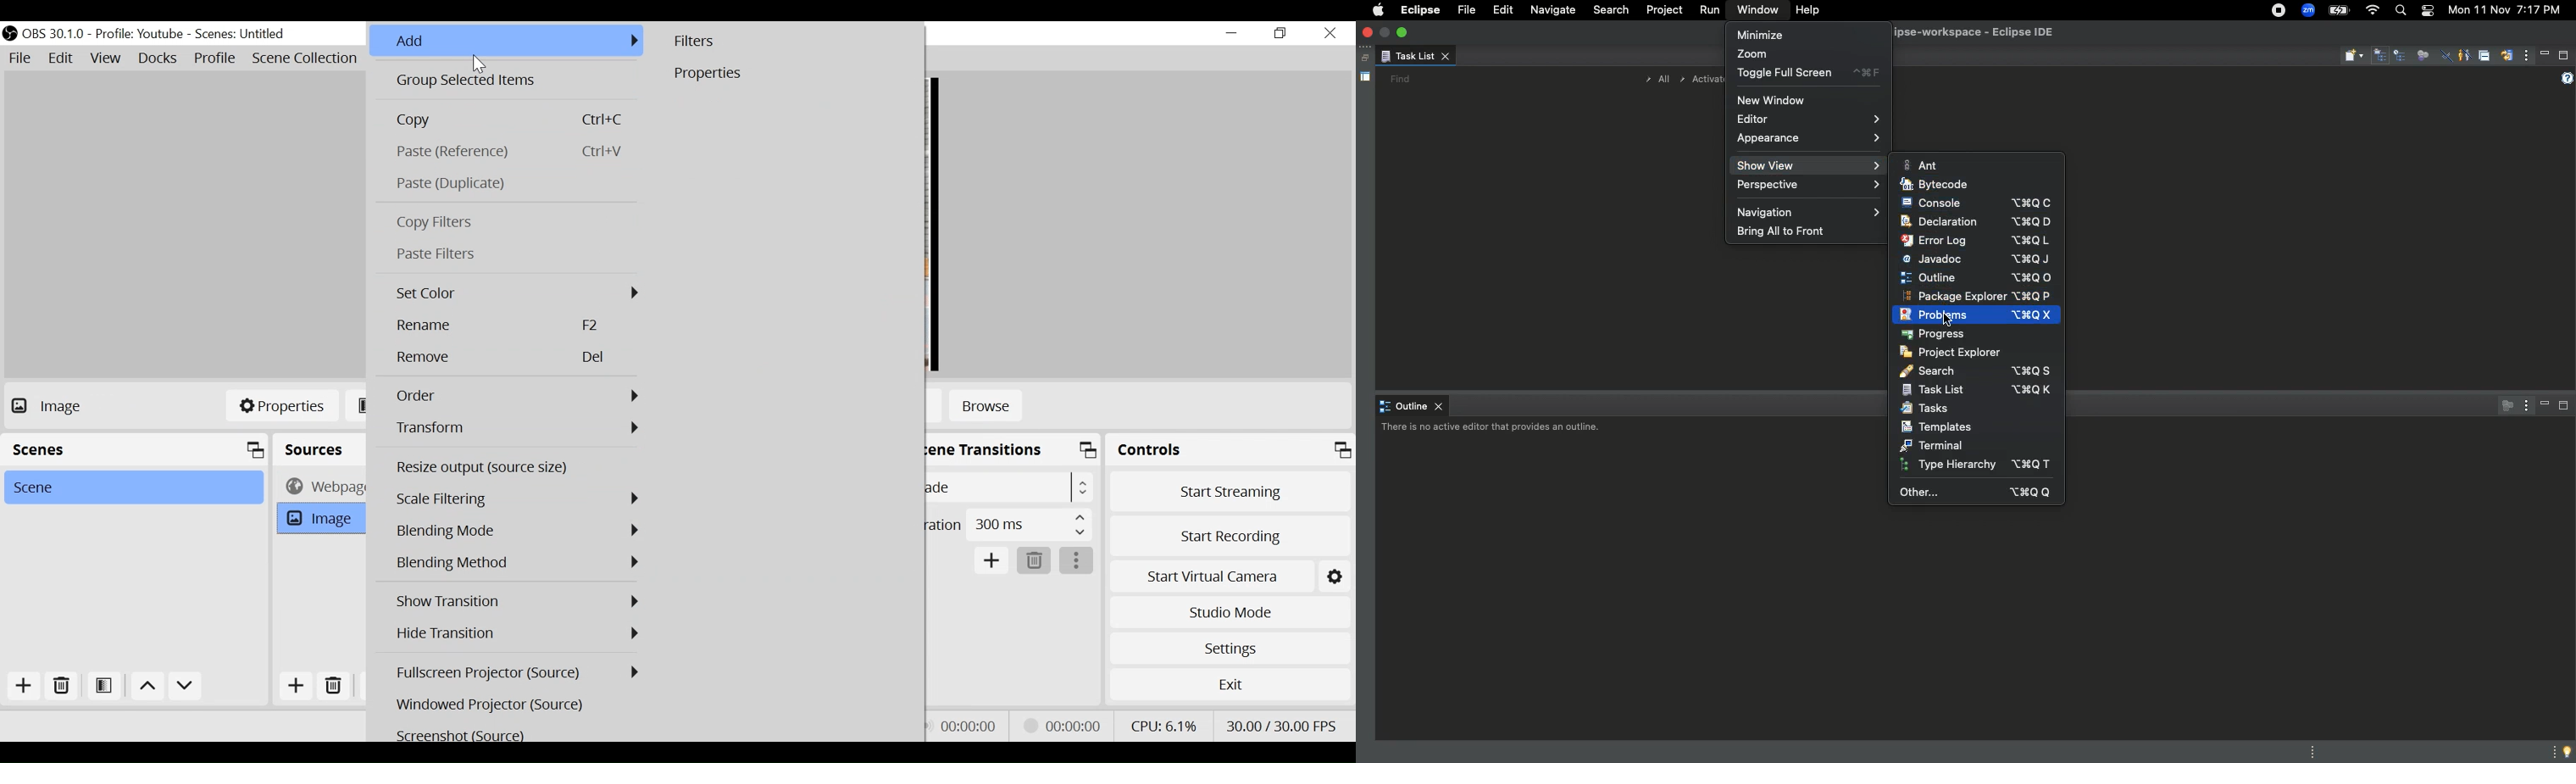  Describe the element at coordinates (515, 358) in the screenshot. I see `Delete` at that location.